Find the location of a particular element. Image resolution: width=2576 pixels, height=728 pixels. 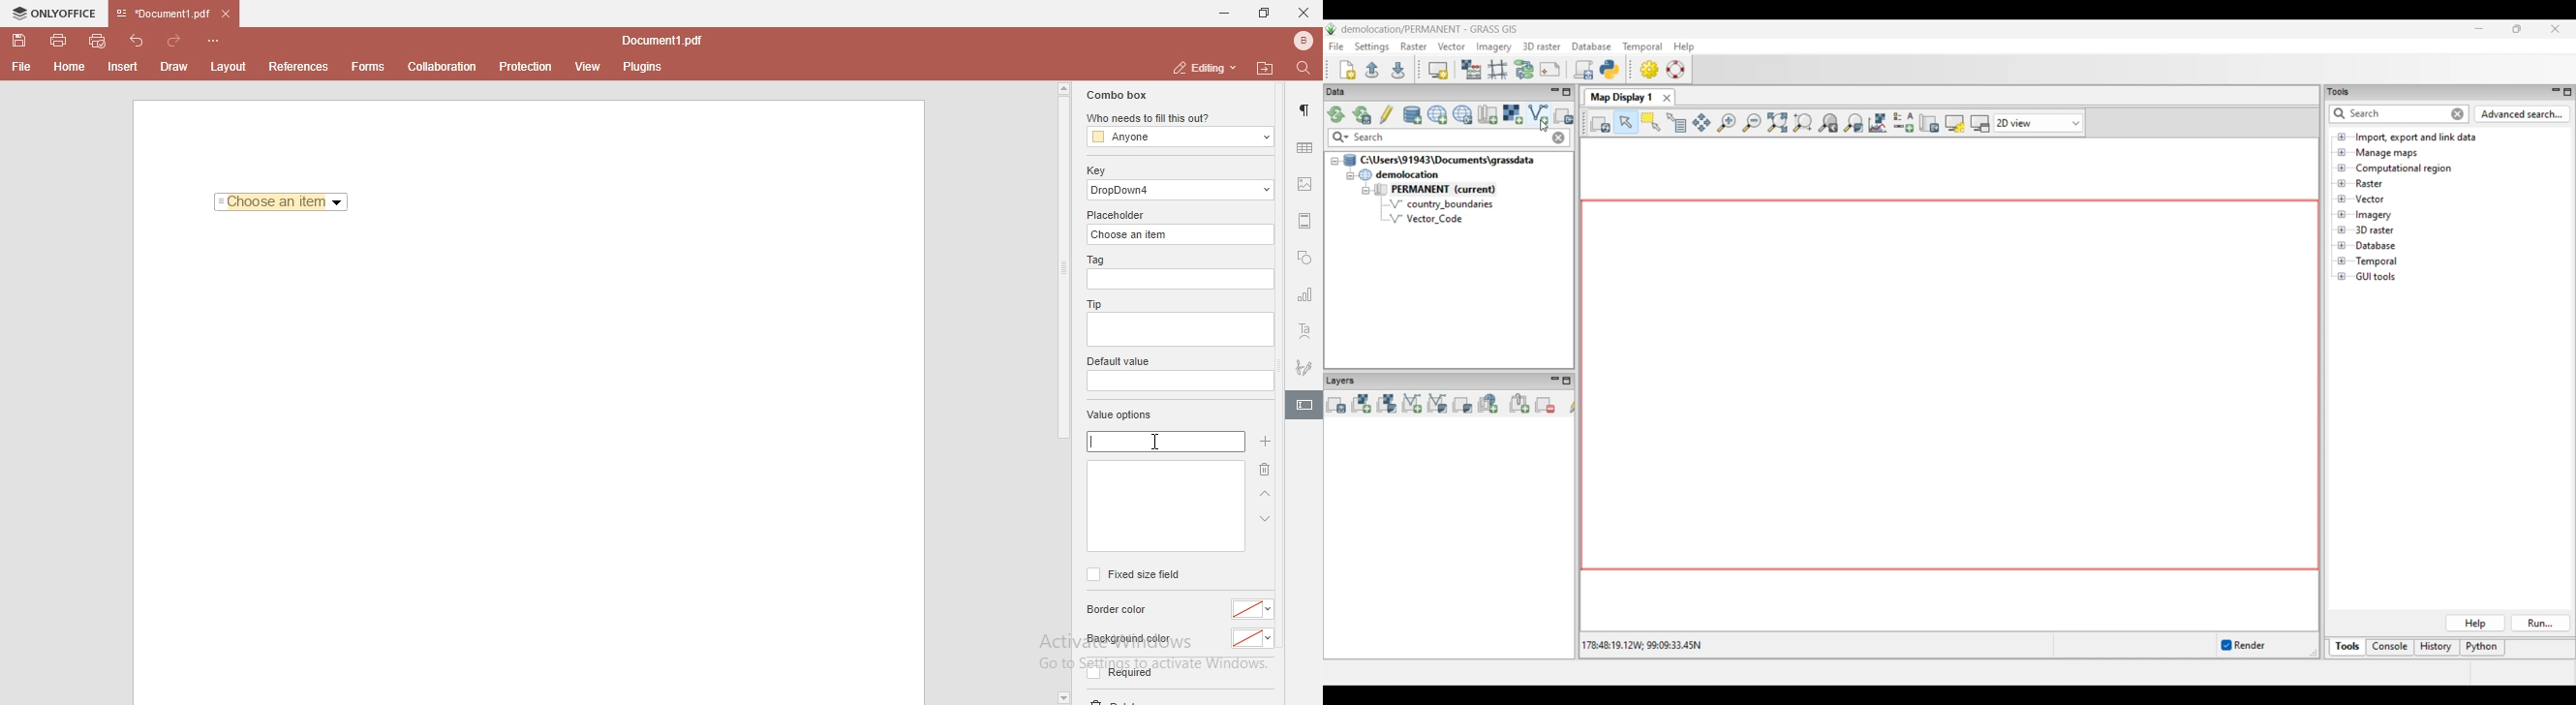

shapes is located at coordinates (1304, 260).